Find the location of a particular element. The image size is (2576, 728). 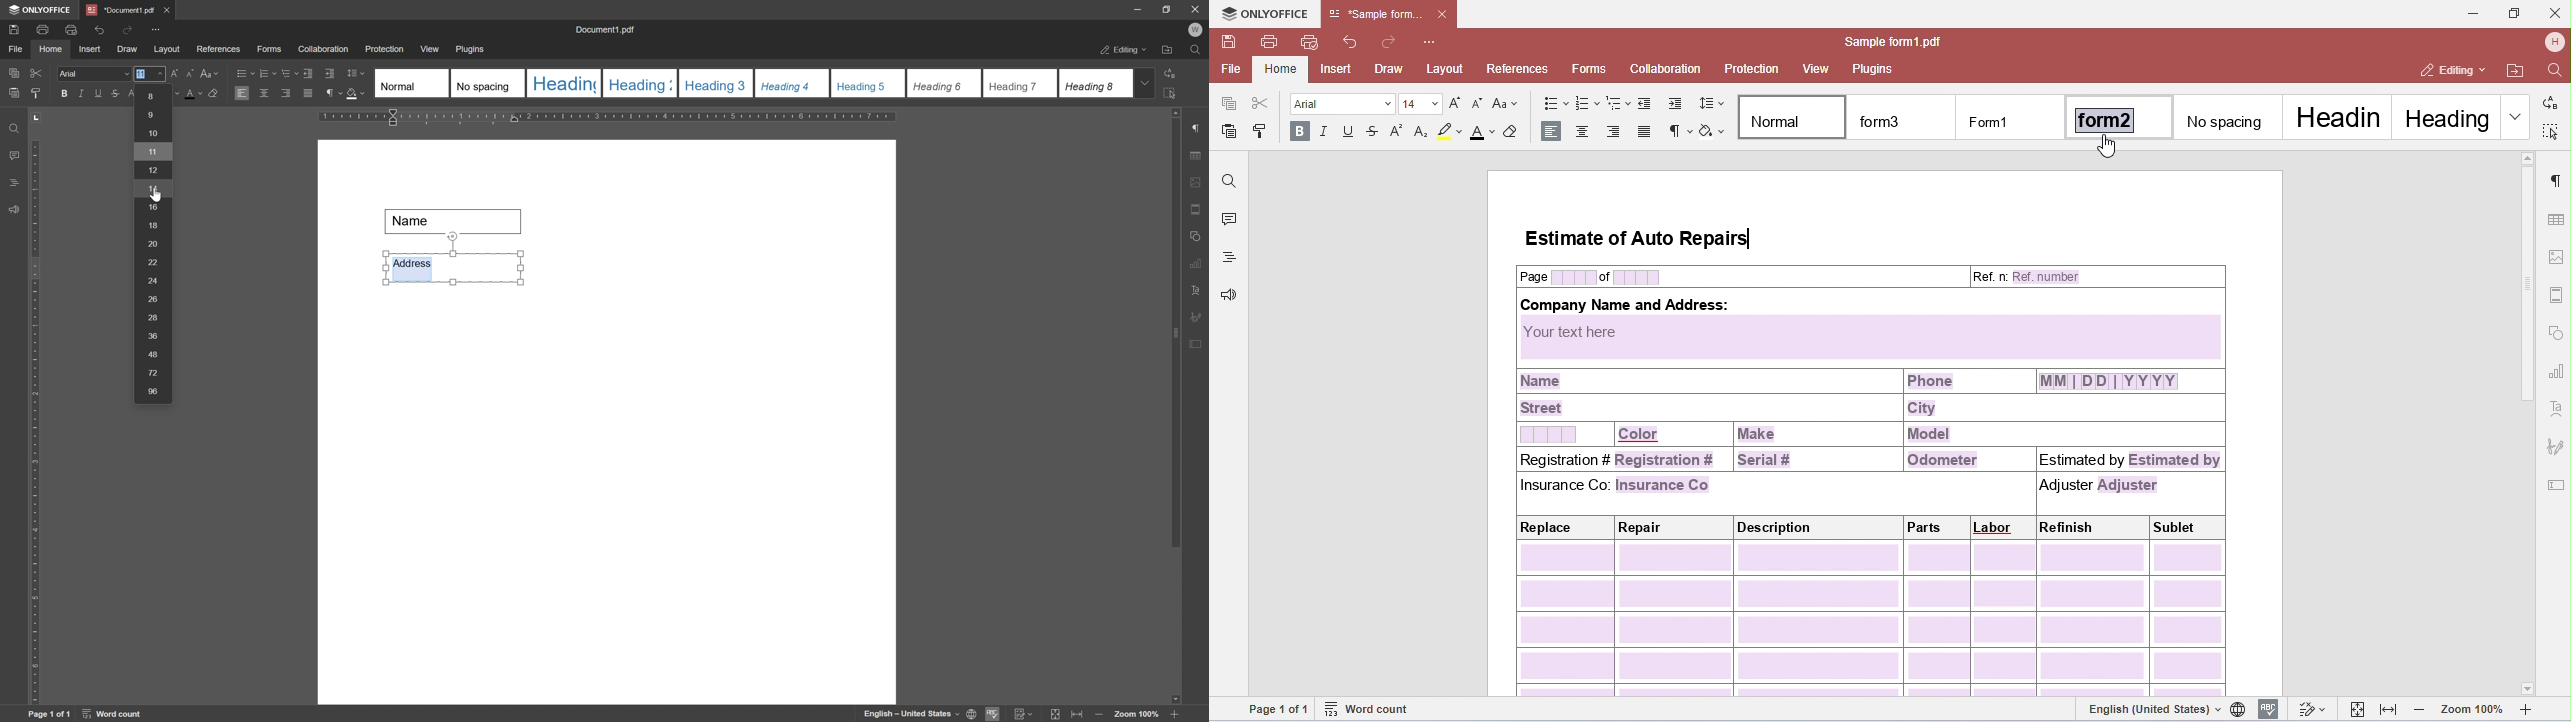

find is located at coordinates (12, 125).